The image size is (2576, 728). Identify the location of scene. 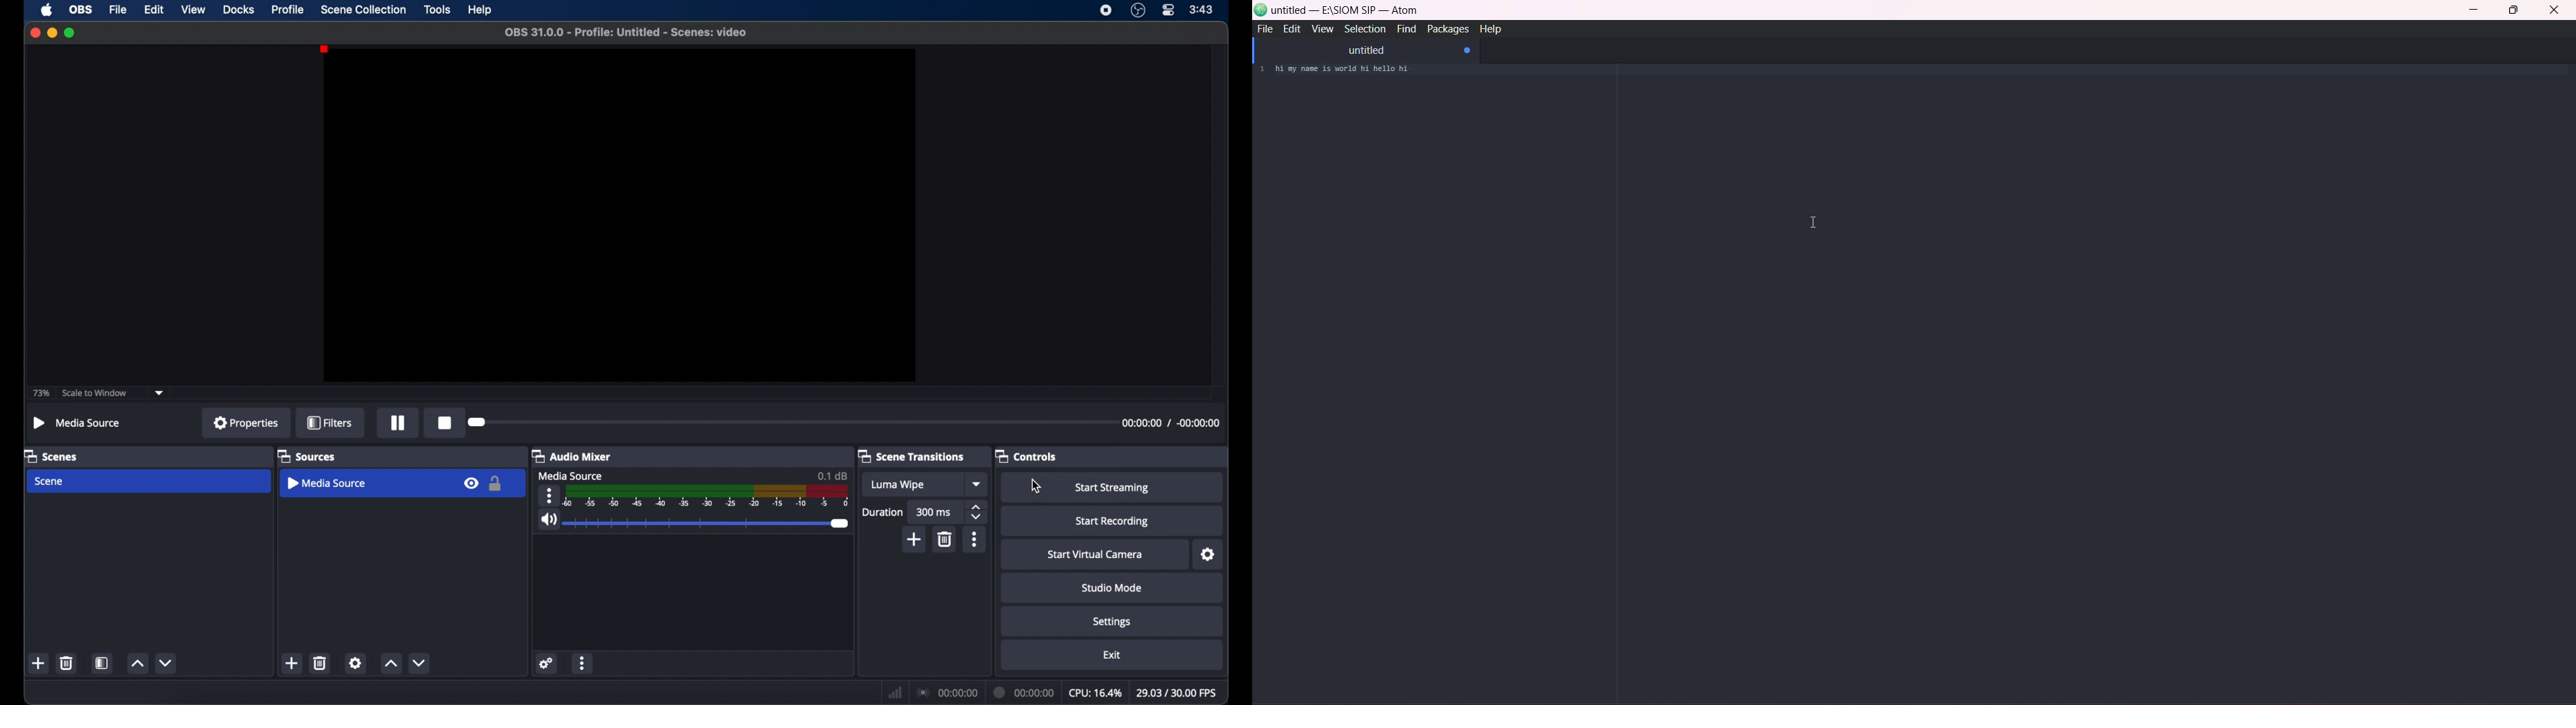
(50, 482).